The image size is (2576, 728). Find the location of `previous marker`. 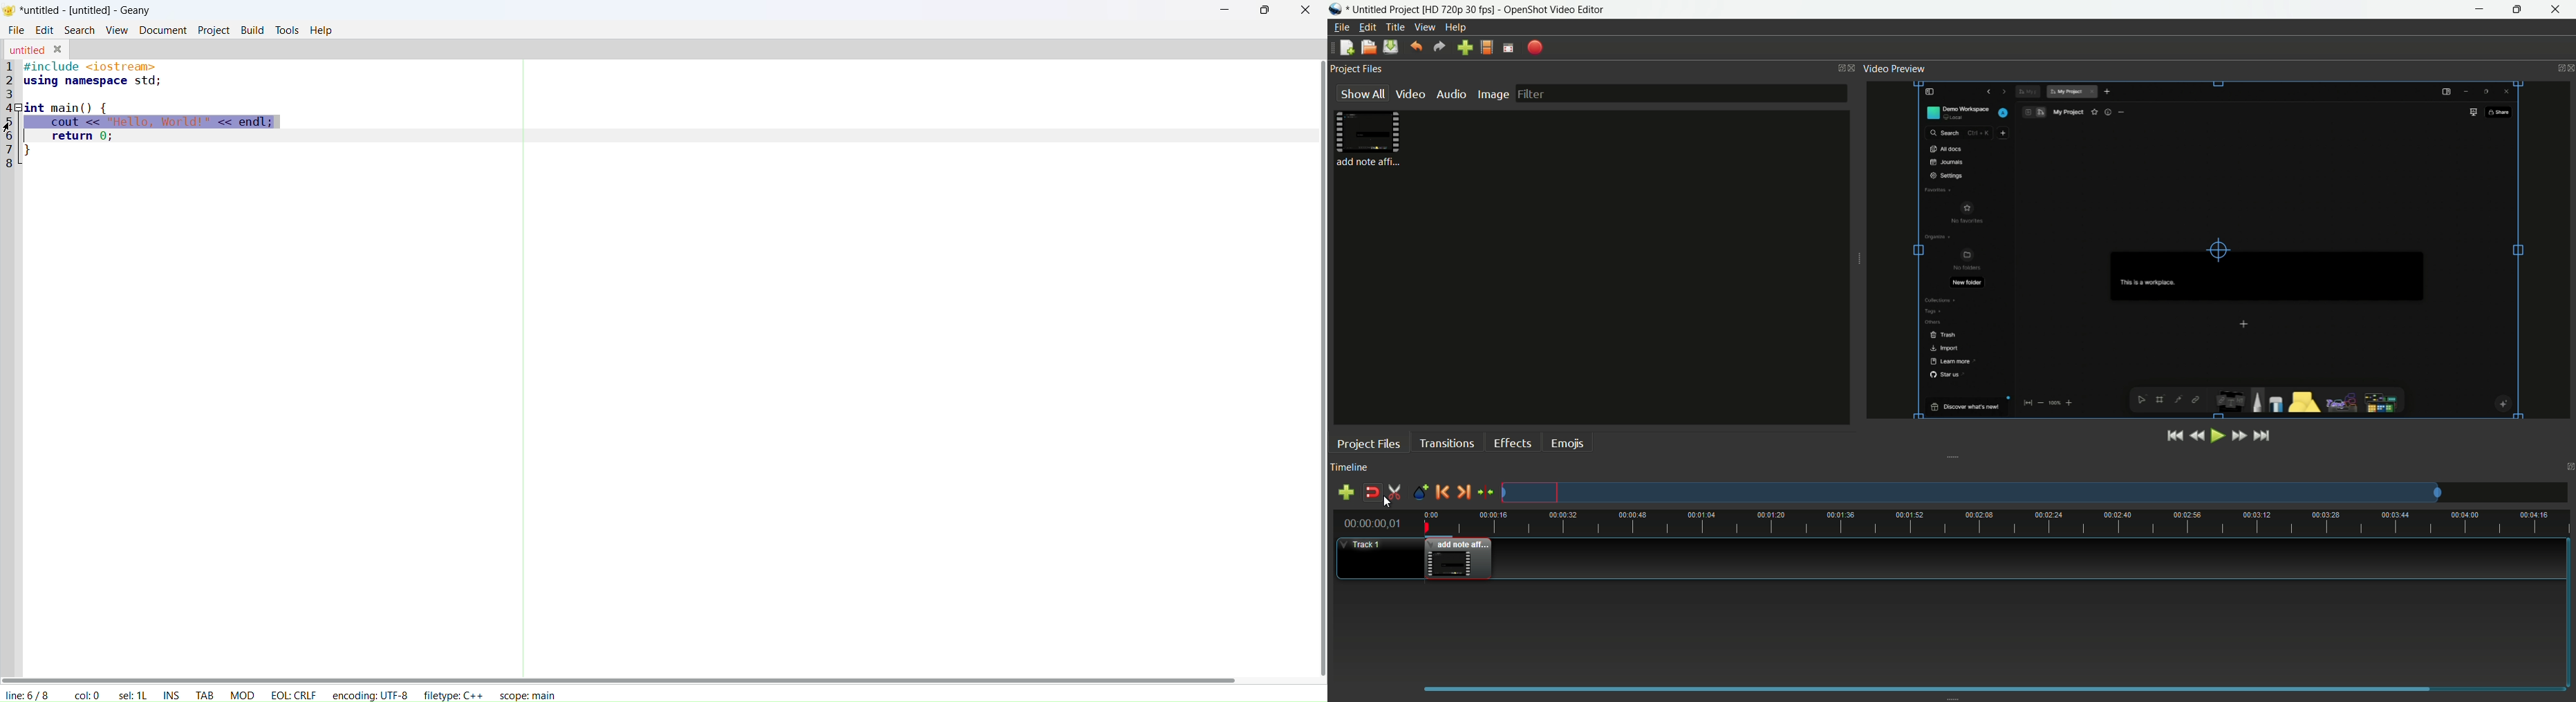

previous marker is located at coordinates (1441, 491).